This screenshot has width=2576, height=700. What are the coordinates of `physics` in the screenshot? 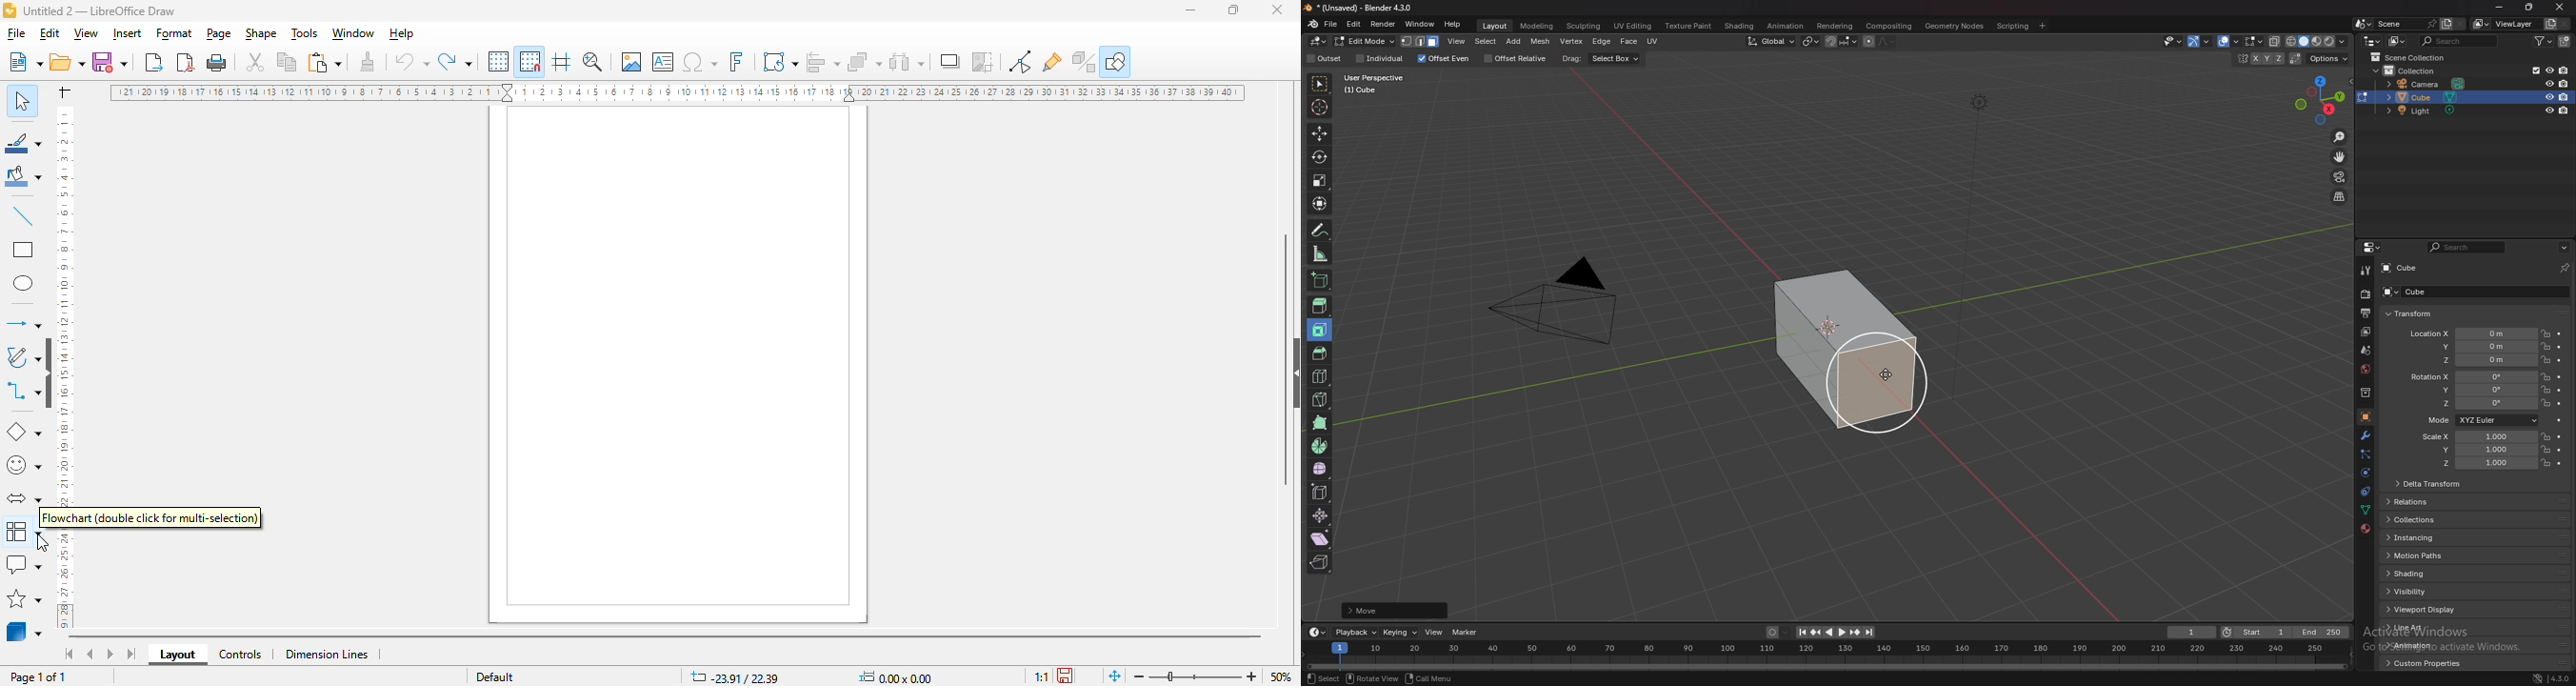 It's located at (2365, 493).